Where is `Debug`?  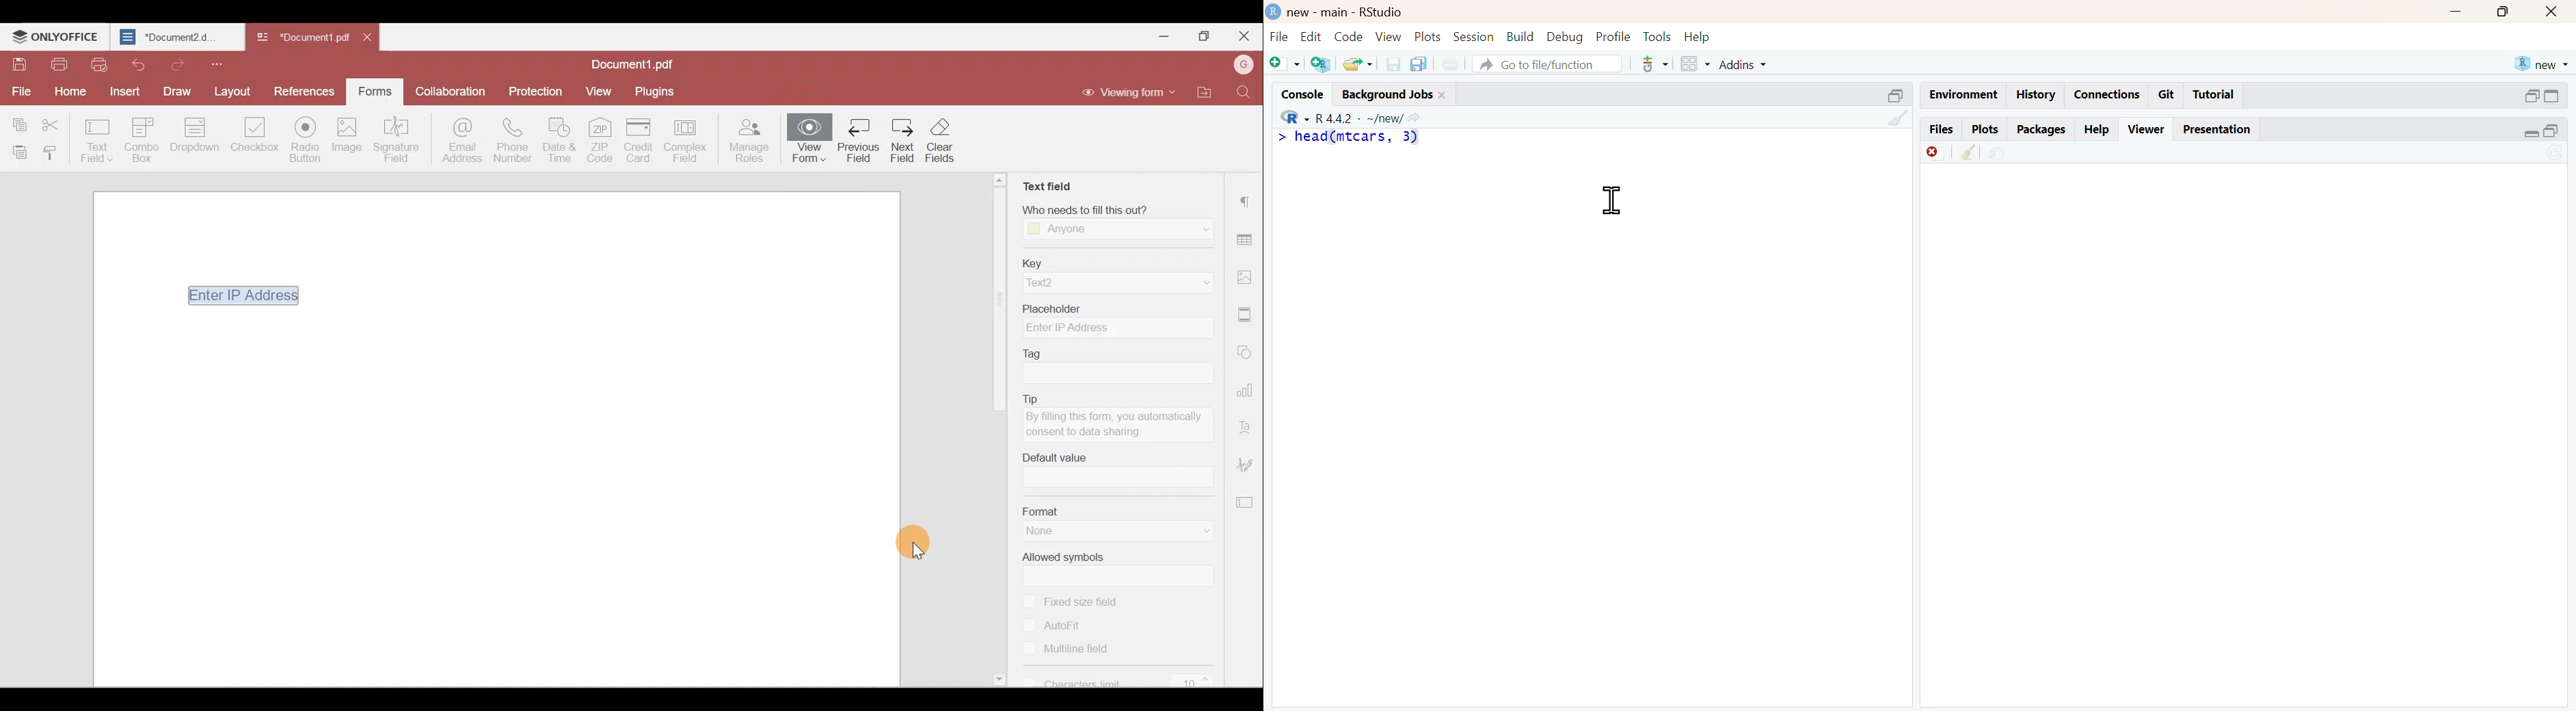
Debug is located at coordinates (1564, 37).